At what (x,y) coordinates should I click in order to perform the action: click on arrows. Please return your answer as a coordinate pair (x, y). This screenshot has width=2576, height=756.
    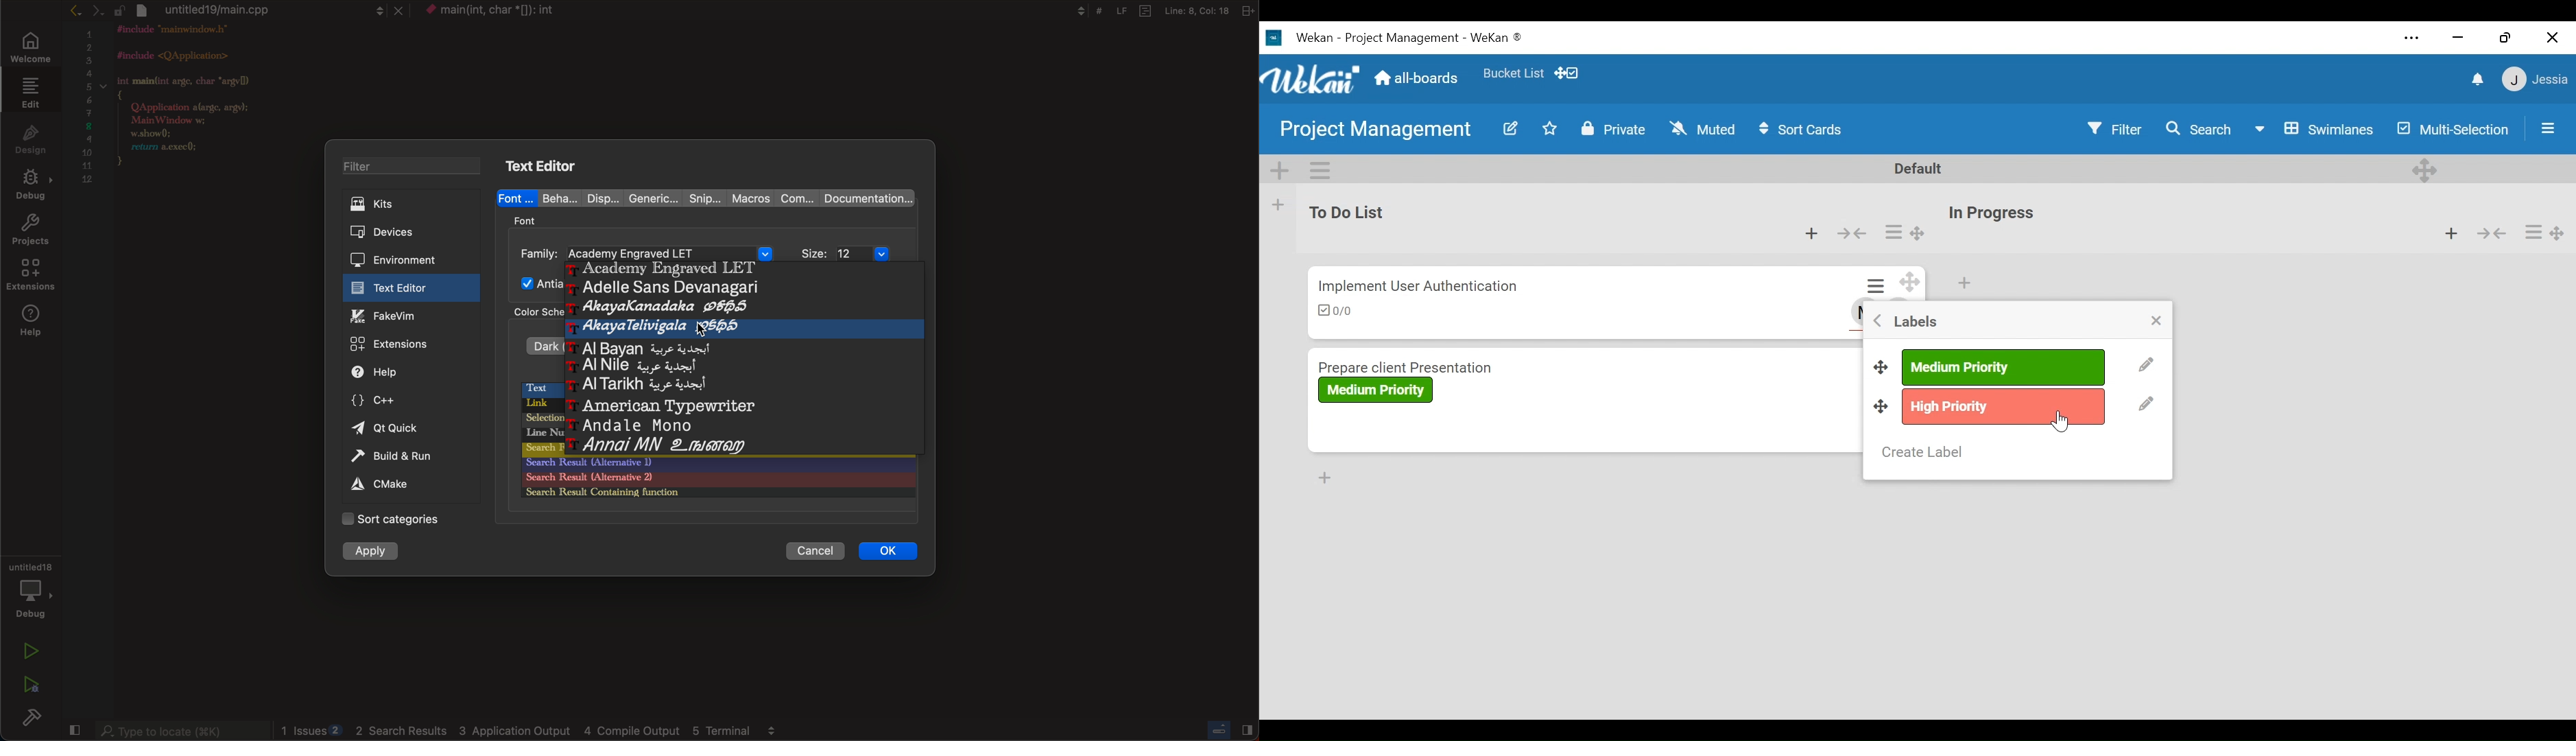
    Looking at the image, I should click on (95, 10).